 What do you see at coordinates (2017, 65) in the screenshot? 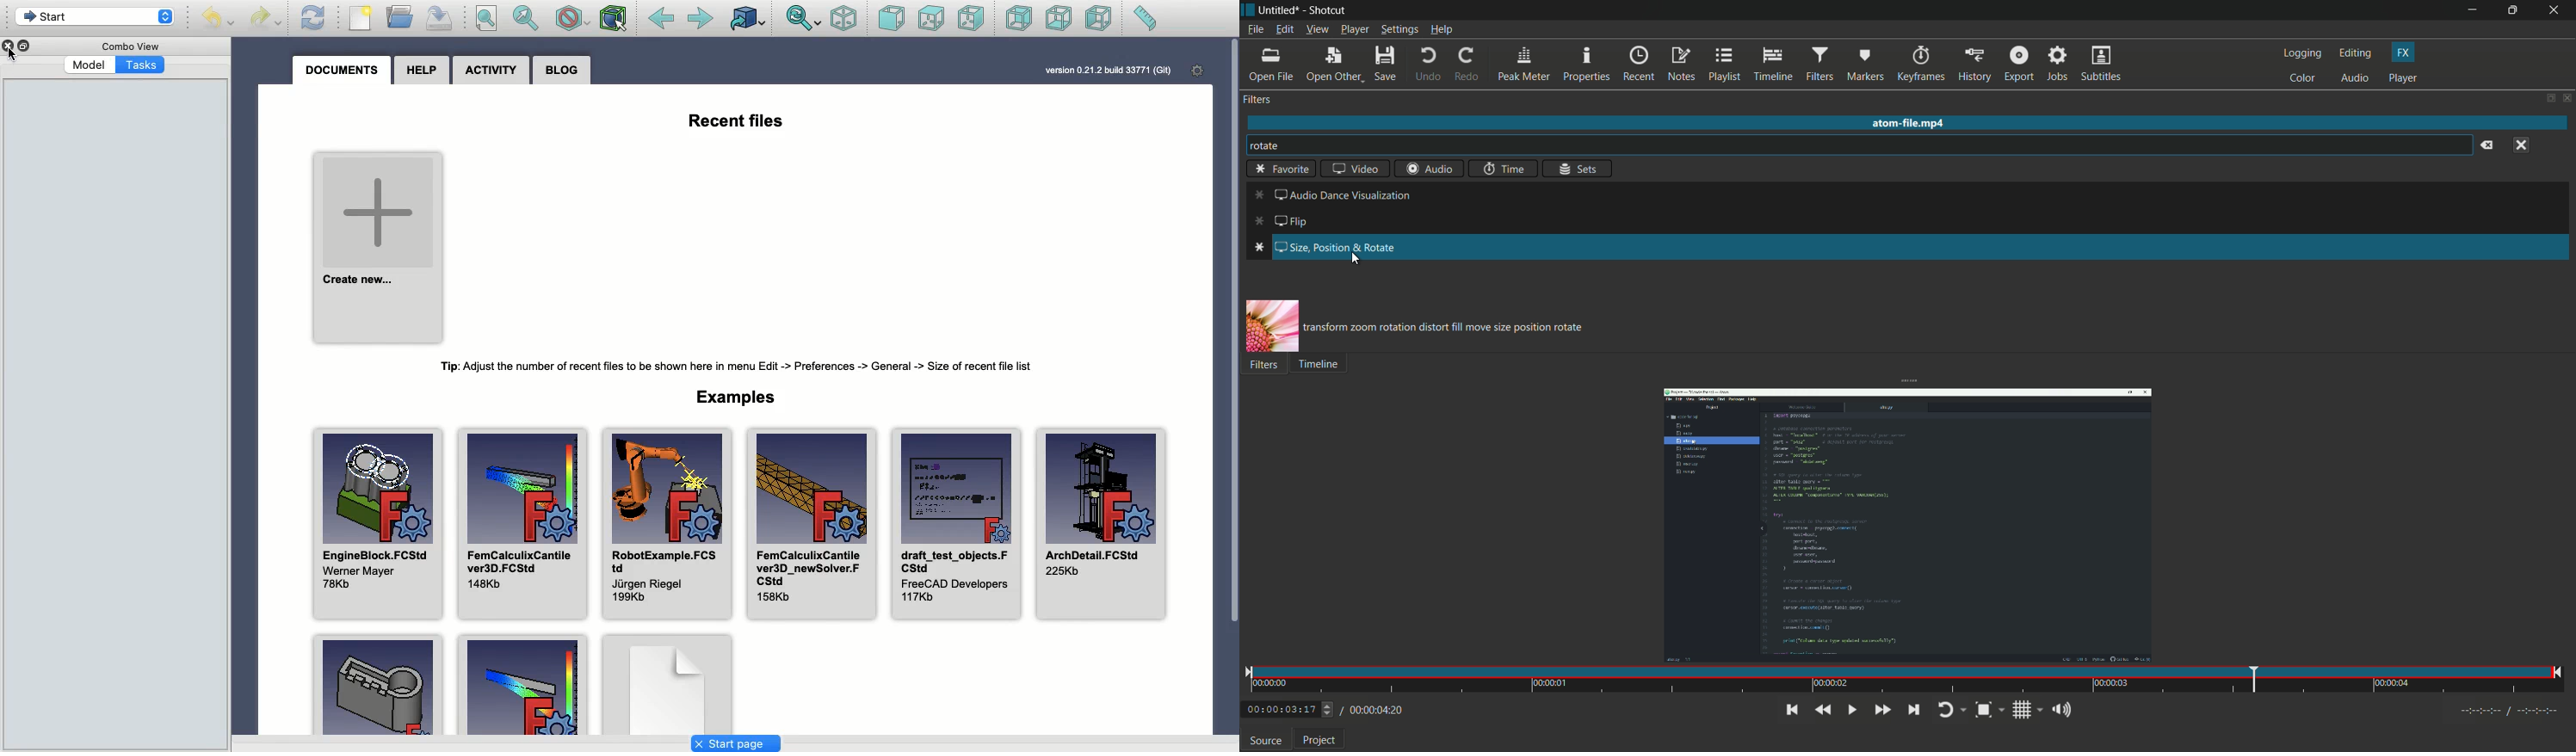
I see `export` at bounding box center [2017, 65].